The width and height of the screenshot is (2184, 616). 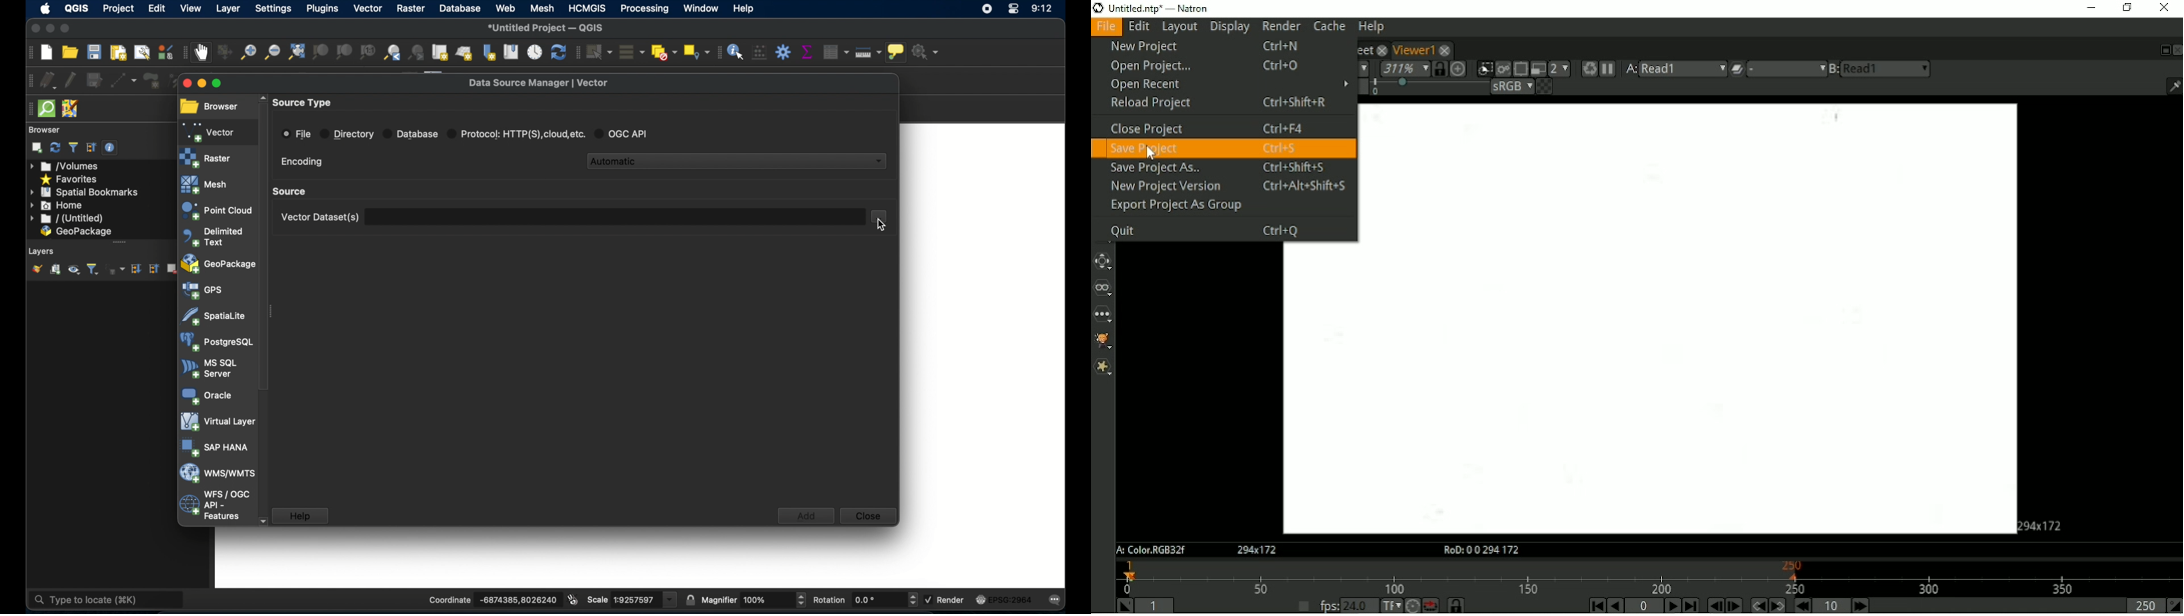 What do you see at coordinates (807, 50) in the screenshot?
I see `show statistical summary` at bounding box center [807, 50].